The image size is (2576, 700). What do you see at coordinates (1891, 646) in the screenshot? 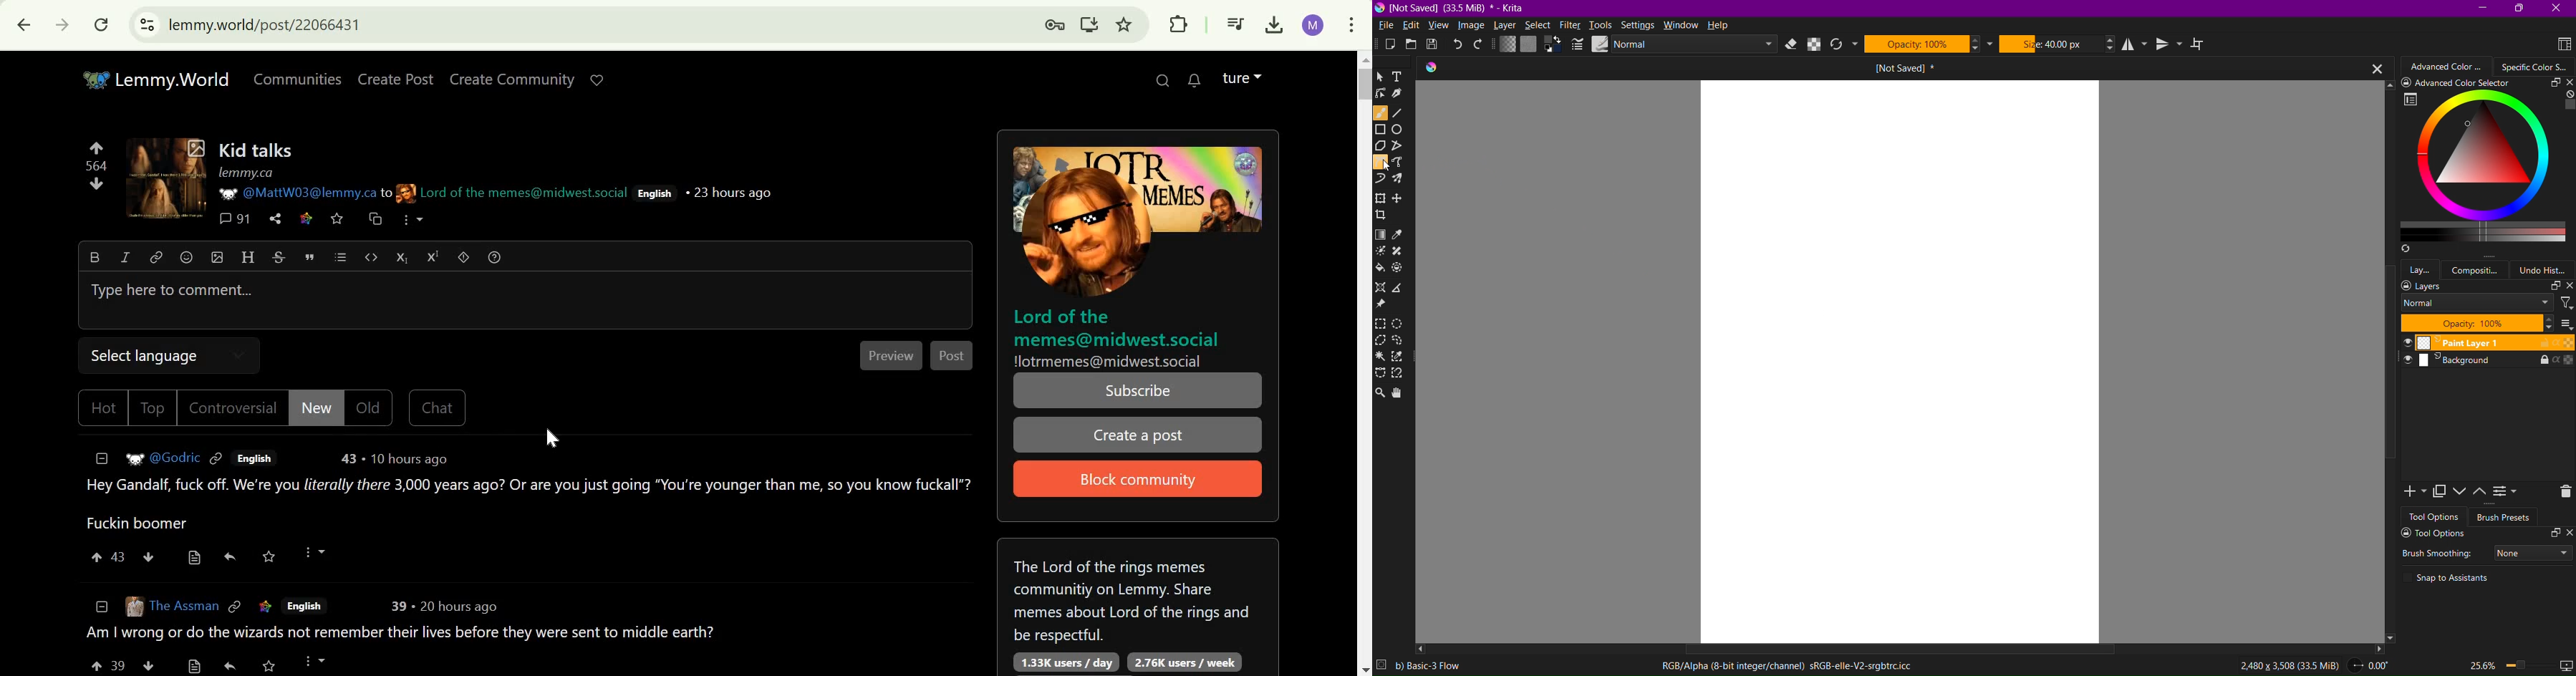
I see `Scrollbar` at bounding box center [1891, 646].